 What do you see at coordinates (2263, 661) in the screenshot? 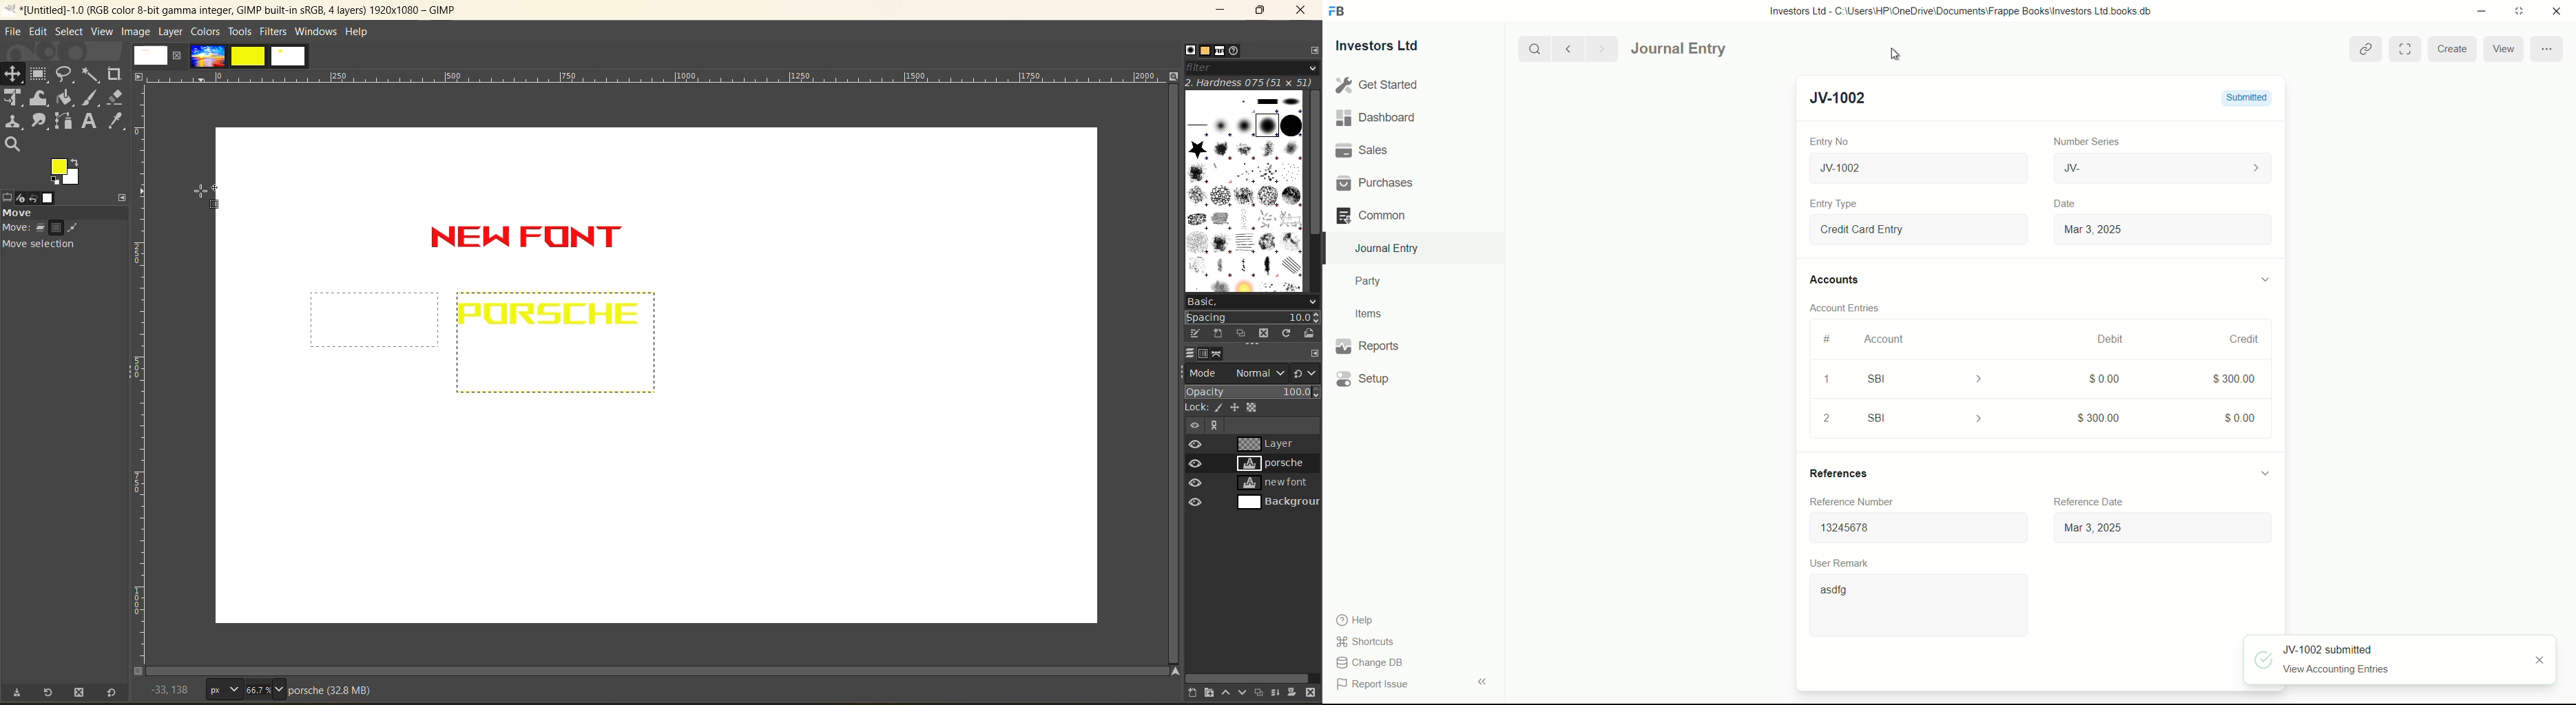
I see `approved icon` at bounding box center [2263, 661].